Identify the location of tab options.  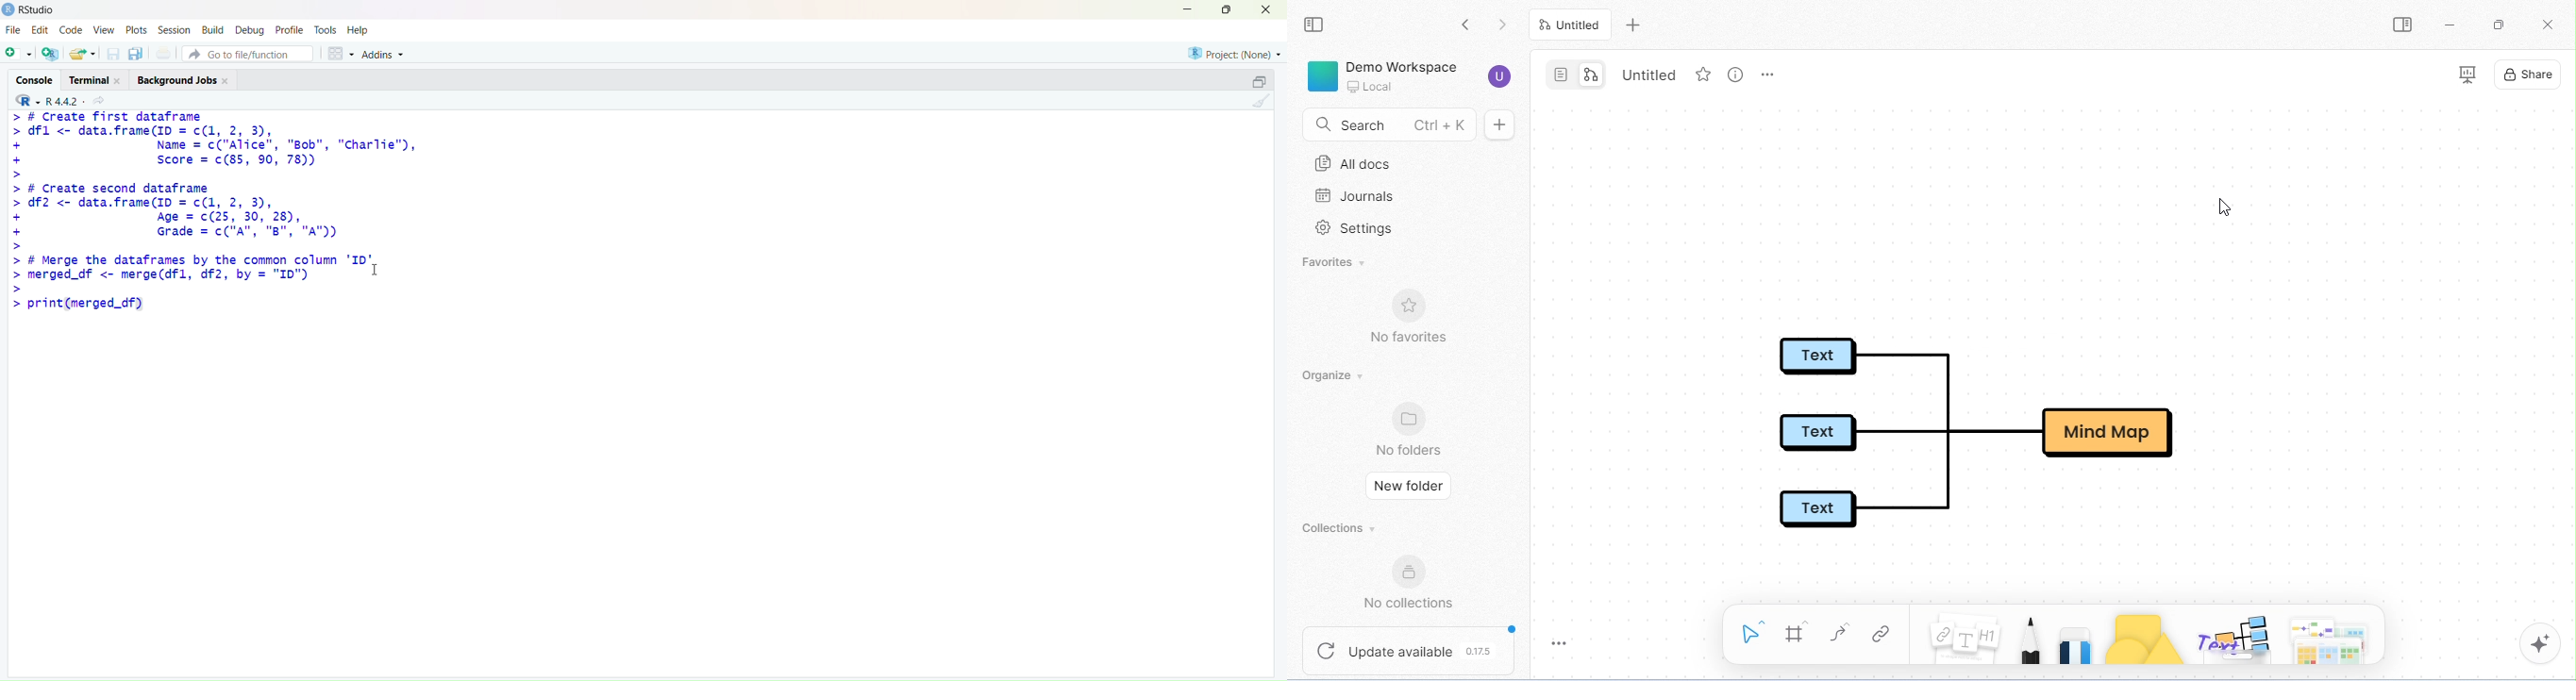
(1766, 75).